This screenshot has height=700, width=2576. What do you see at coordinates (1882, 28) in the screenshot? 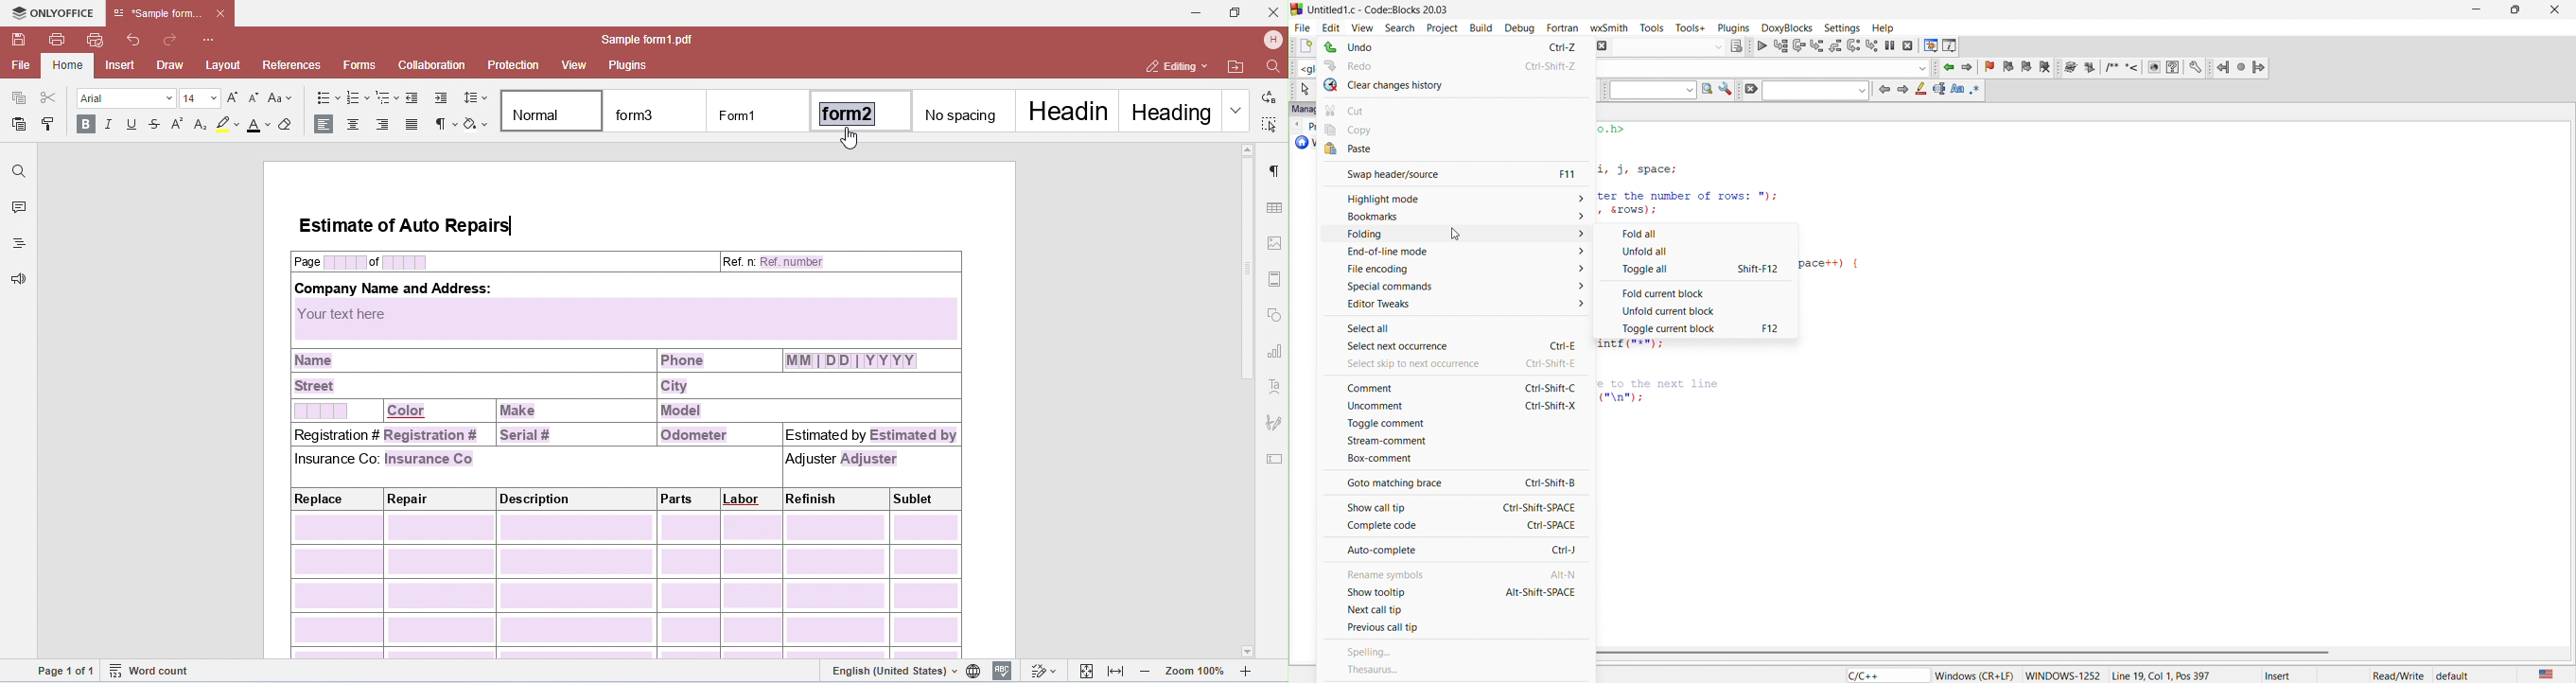
I see `help` at bounding box center [1882, 28].